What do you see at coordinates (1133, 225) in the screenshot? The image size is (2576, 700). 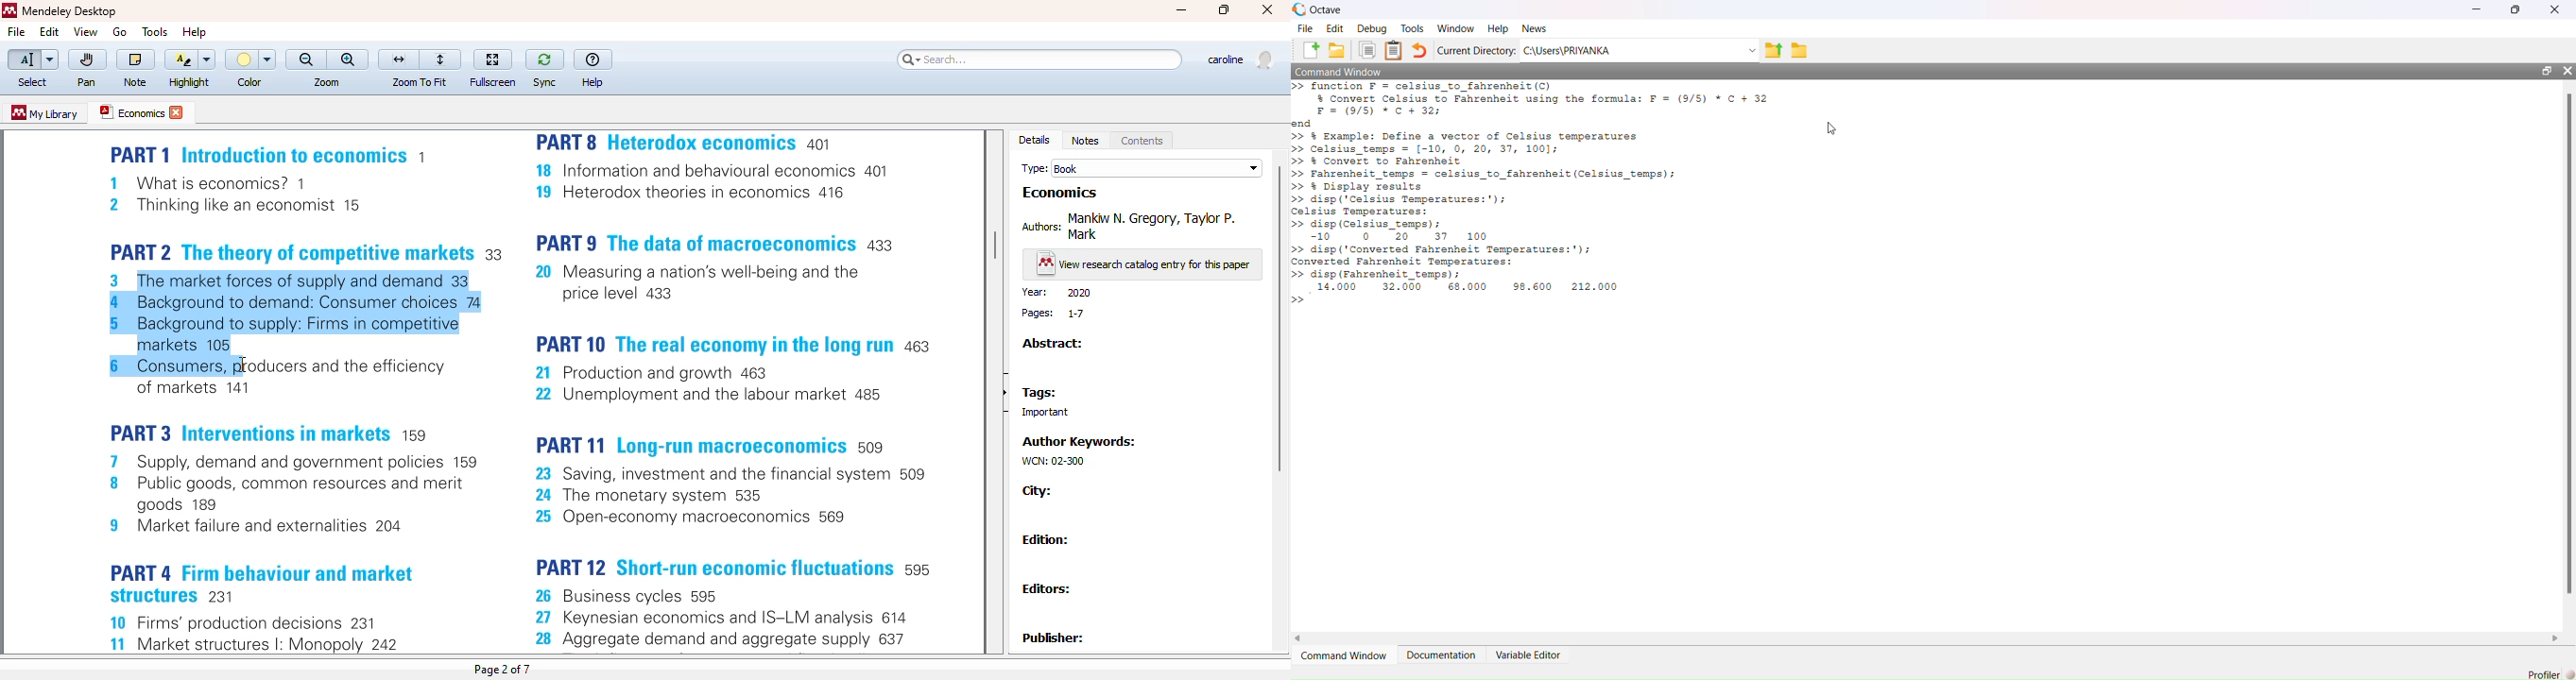 I see `authors: Mankiw N. Gregory Taylor P. Mark` at bounding box center [1133, 225].